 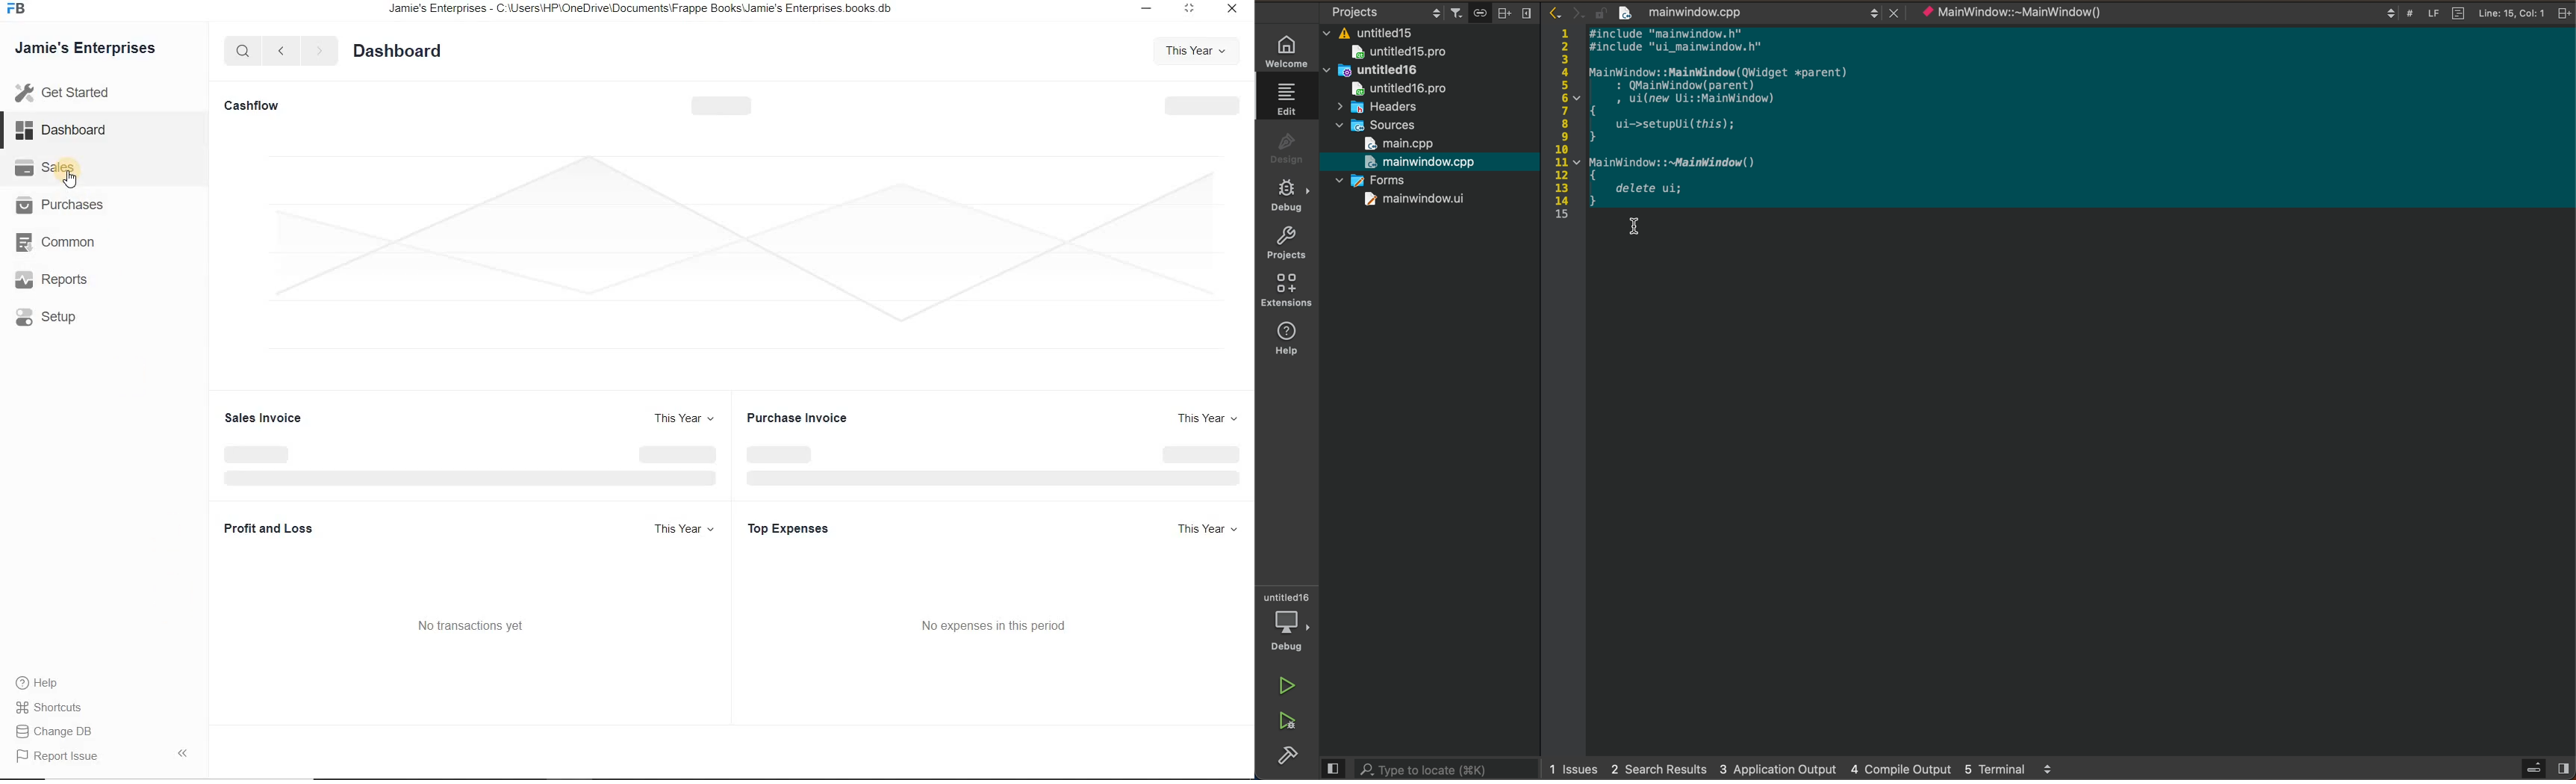 What do you see at coordinates (1189, 10) in the screenshot?
I see `minimize` at bounding box center [1189, 10].